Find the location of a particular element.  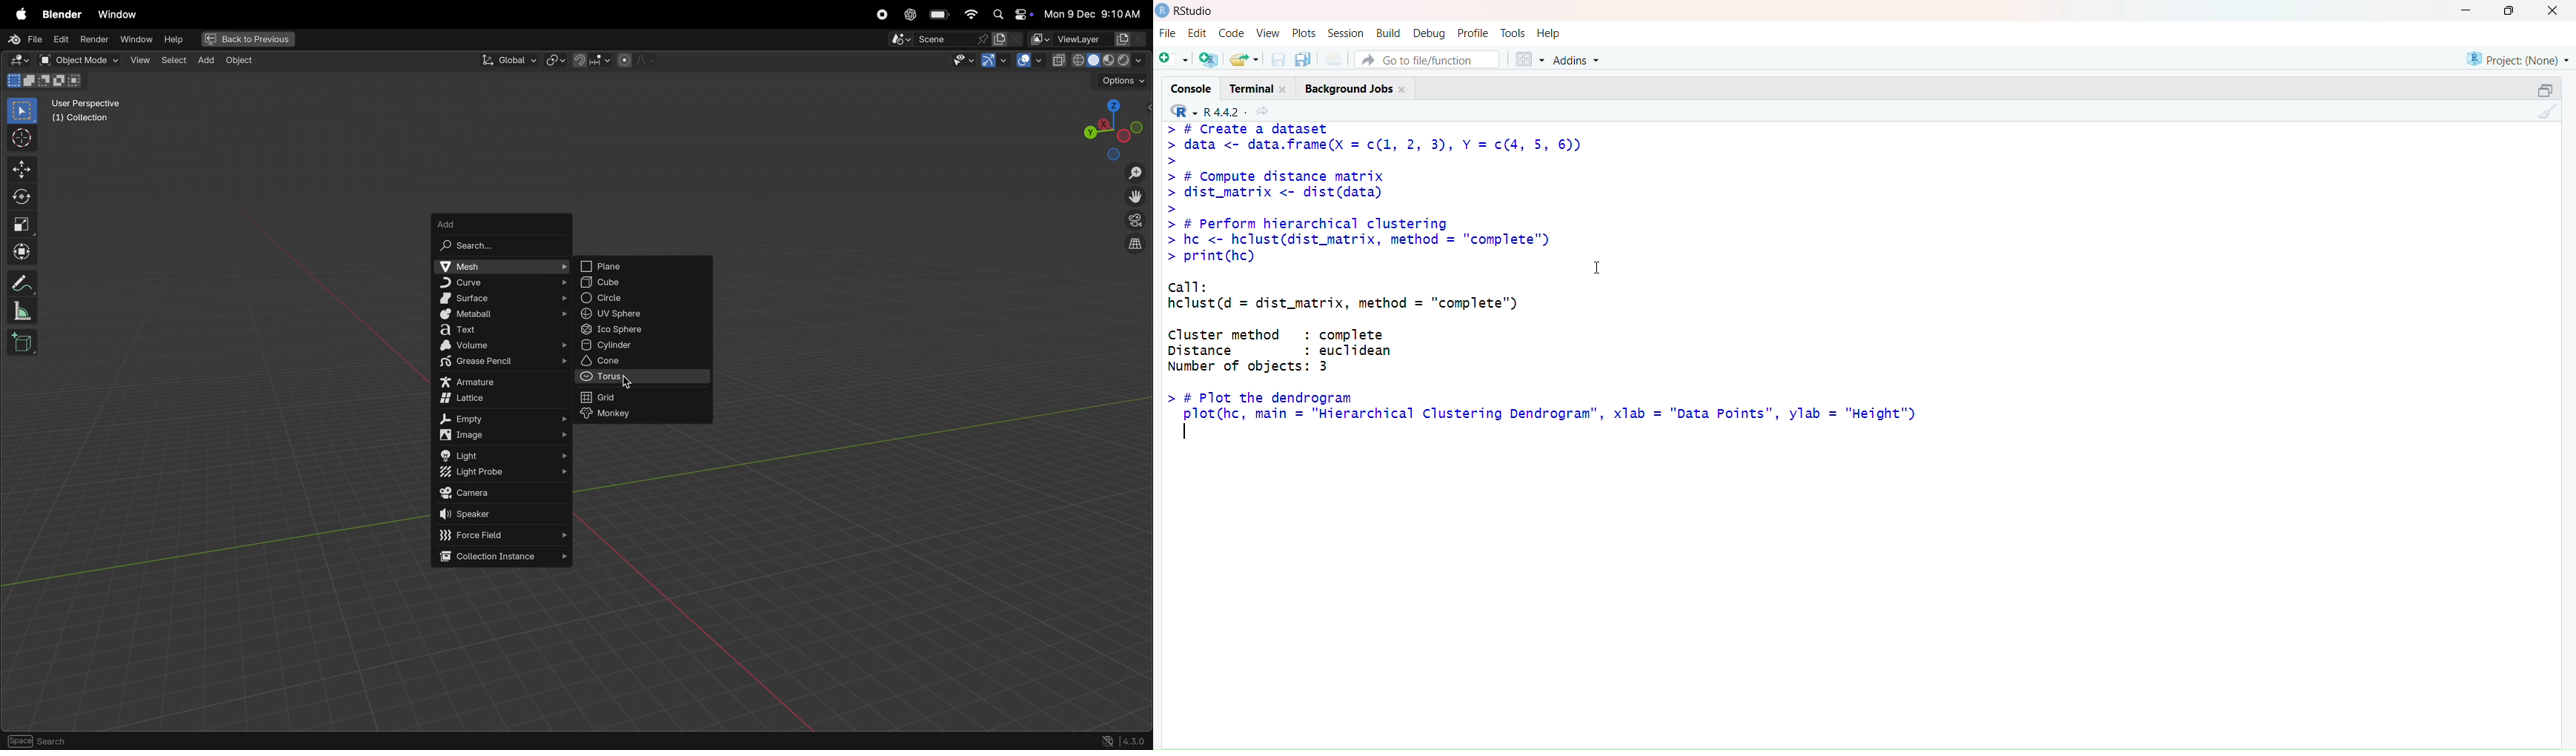

> # L(reatc a dataset

> data <- data.frame(X = c(1, 2, 3), Y =c(4, 5, 6))

>

> # Compute distance matrix

> dist_matrix <- dist(data)

>

> # Perform hierarchical clustering

> hc <- hclust(dist_matrix, method = "complete")

> print(hc) I

call:

hclust(d = dist_matrix, method = "complete")

Cluster method : complete

Distance : euclidean

Number of objects: 3

> # Plot the dendrogram
plot(hc, main = "Hierarchical Clustering Dendrogram”, xlab = "Data Points", ylab = "Height")
| is located at coordinates (1554, 295).